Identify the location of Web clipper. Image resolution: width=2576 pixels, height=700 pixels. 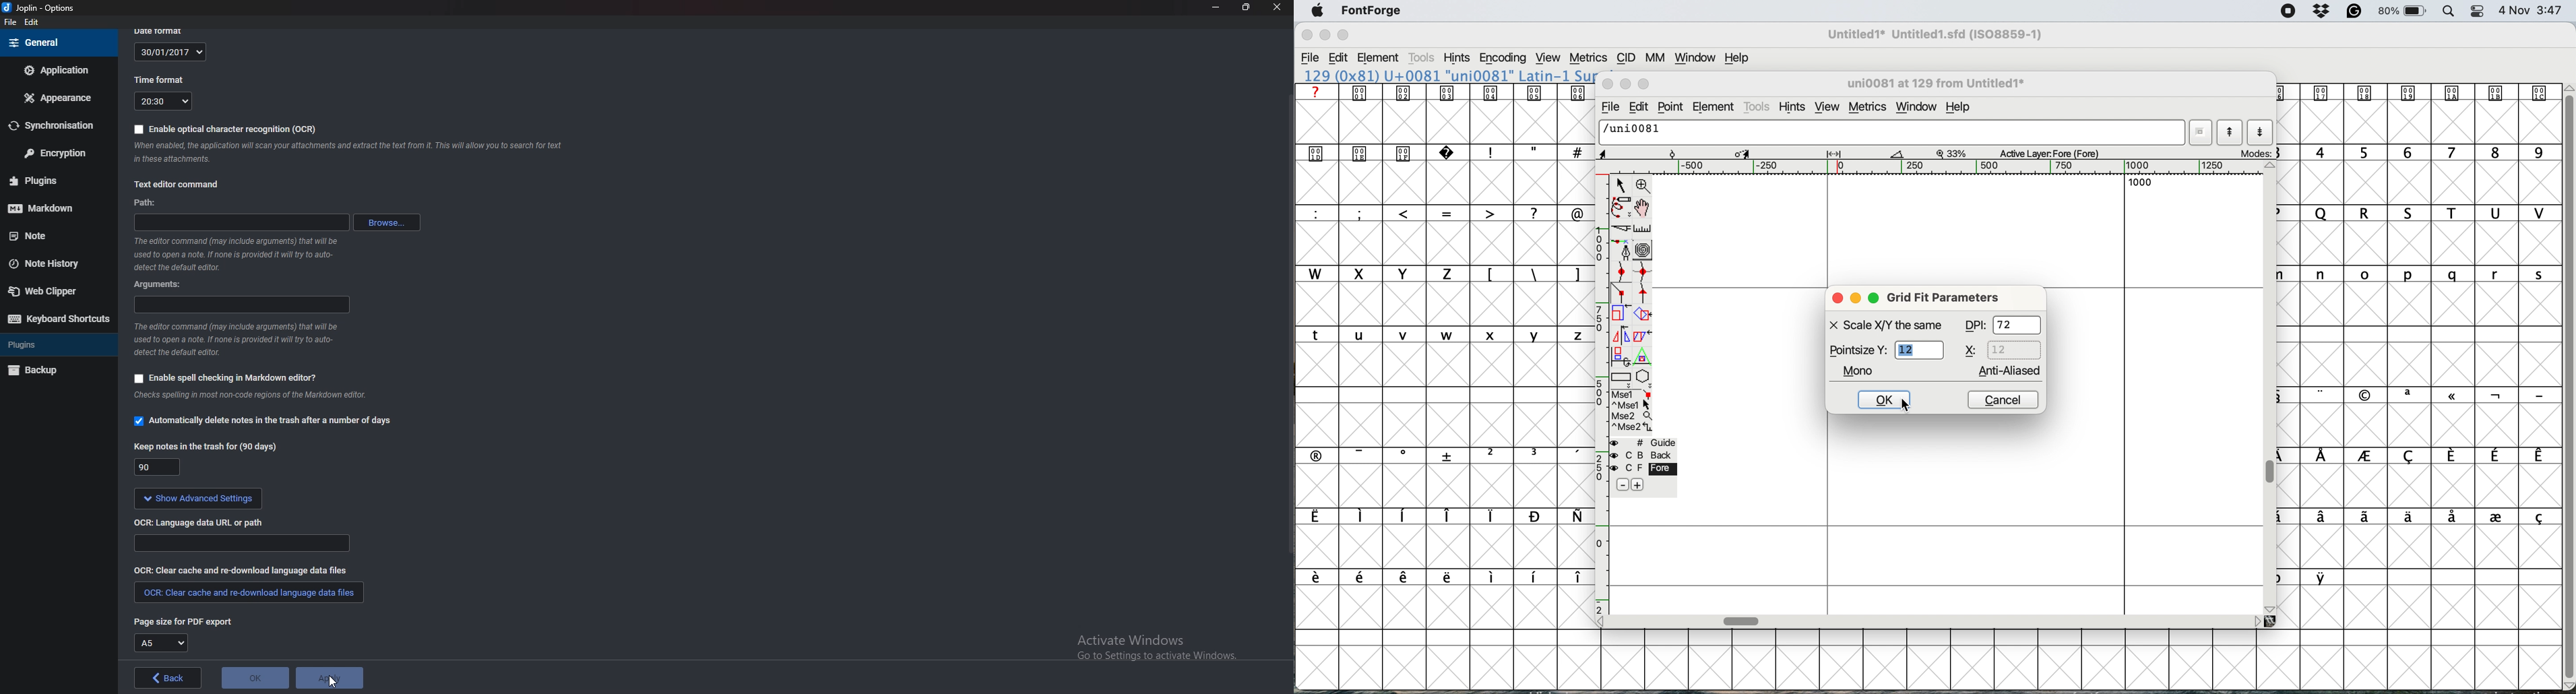
(52, 291).